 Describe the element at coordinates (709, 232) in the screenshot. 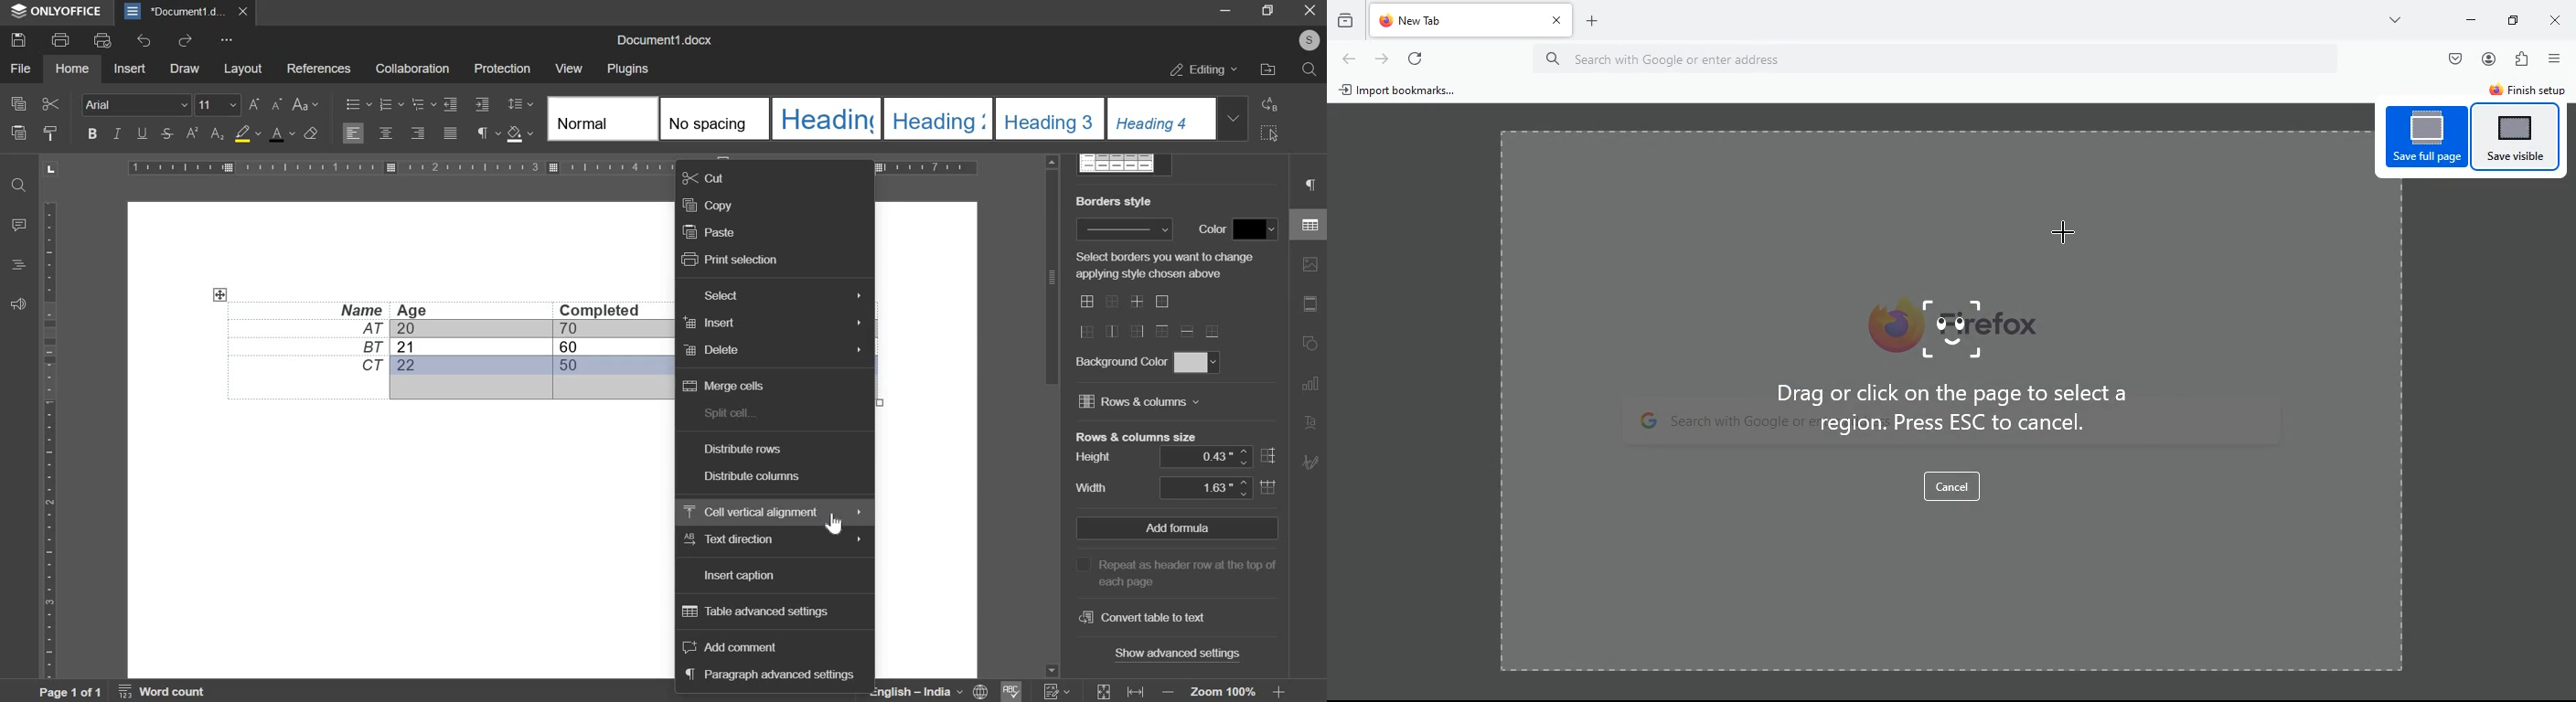

I see `paste` at that location.